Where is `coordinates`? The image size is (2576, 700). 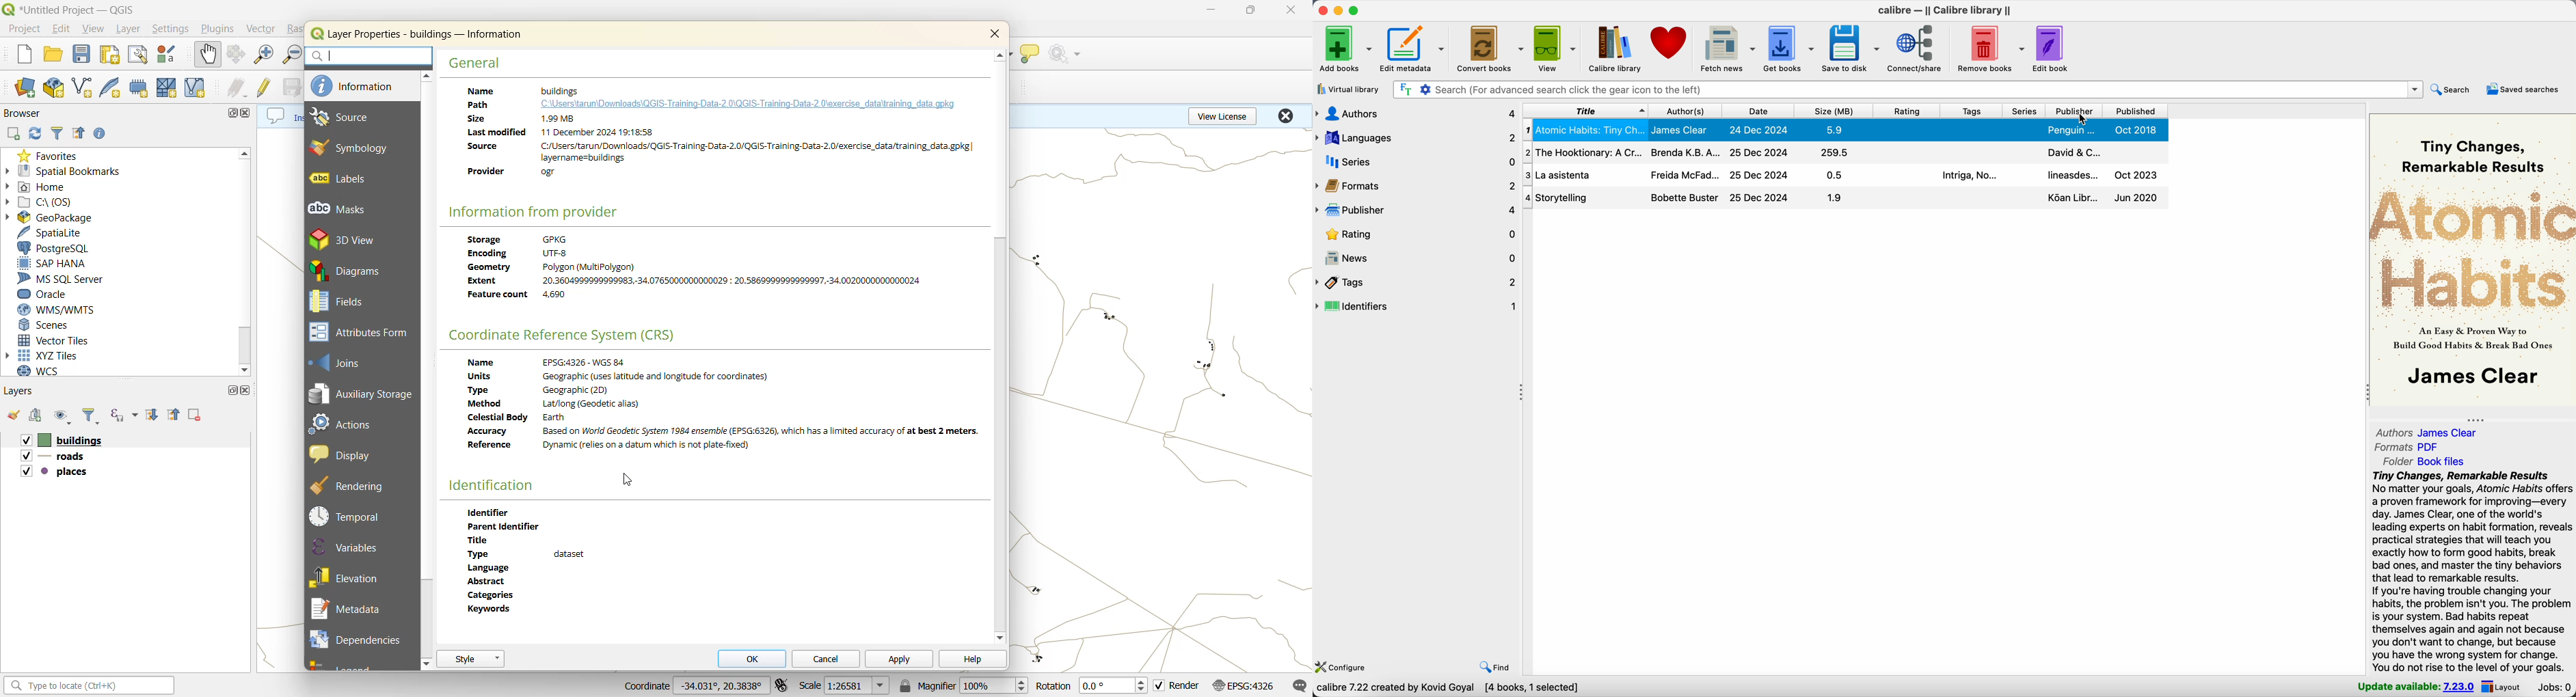 coordinates is located at coordinates (694, 687).